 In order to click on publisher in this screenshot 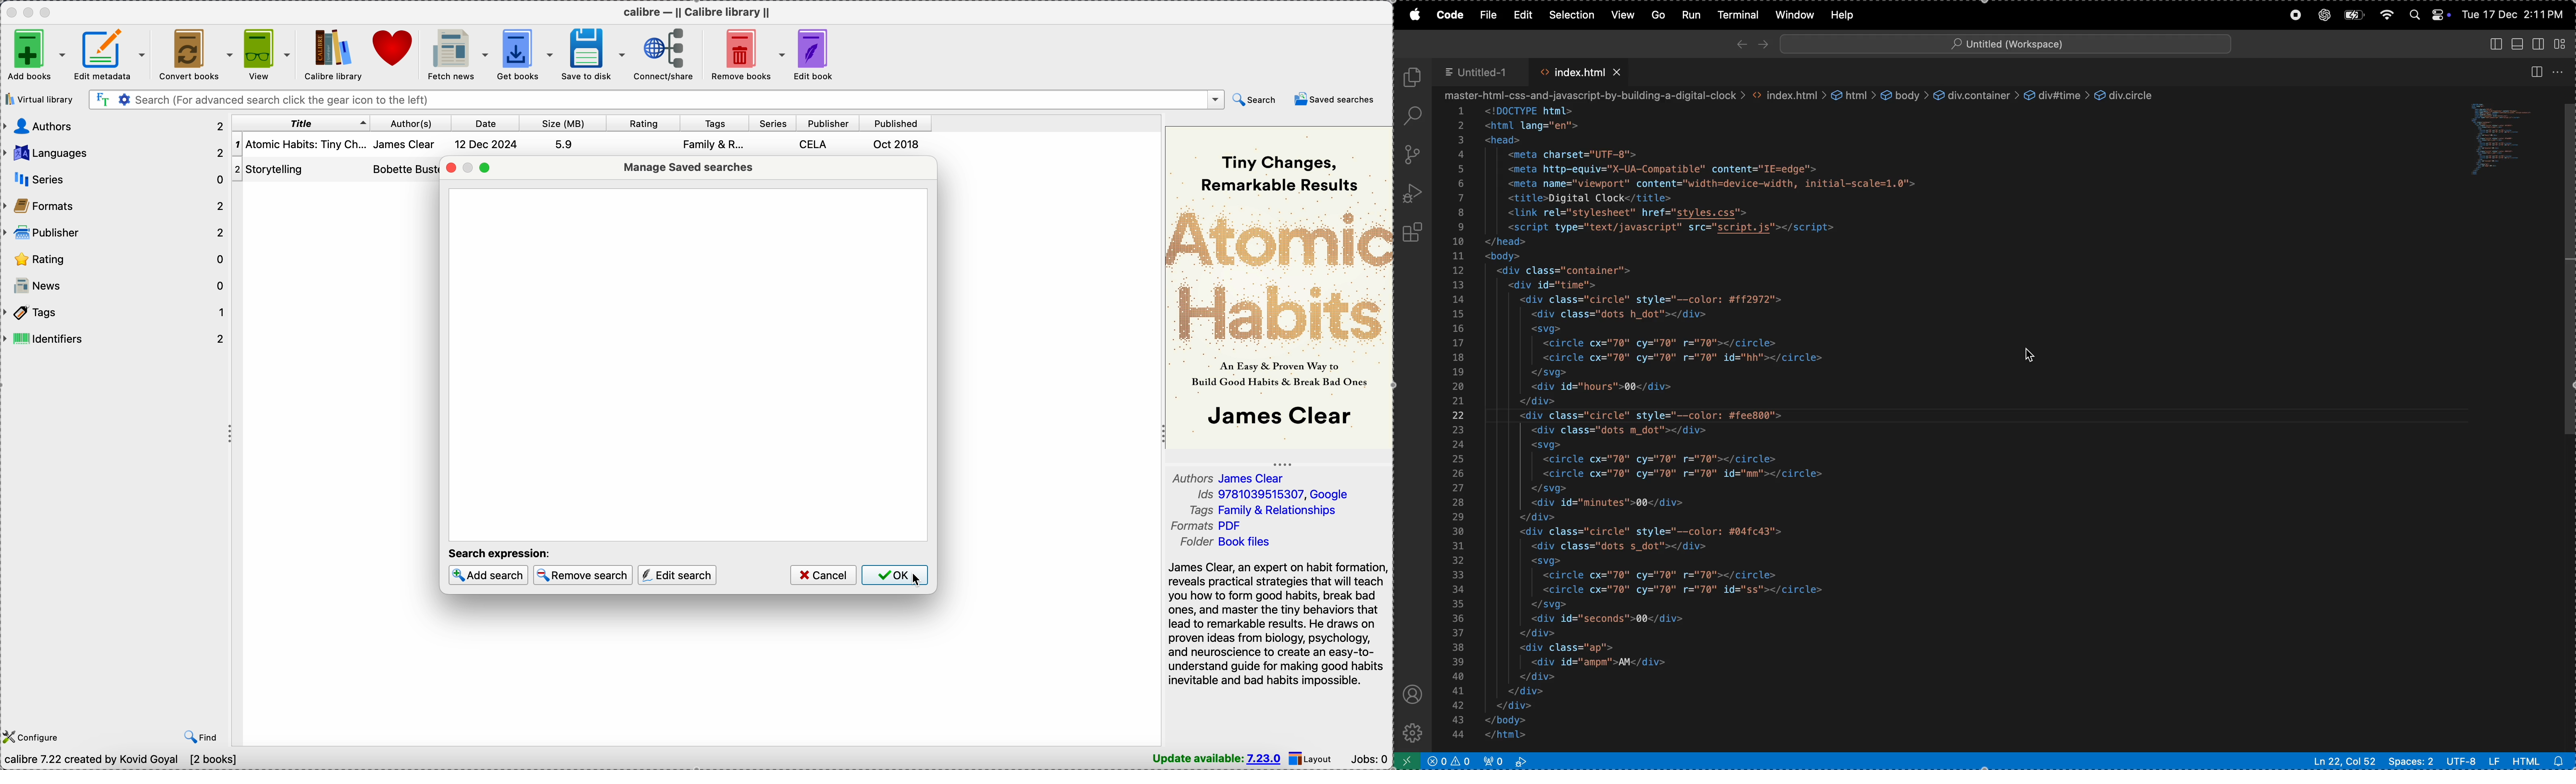, I will do `click(113, 234)`.